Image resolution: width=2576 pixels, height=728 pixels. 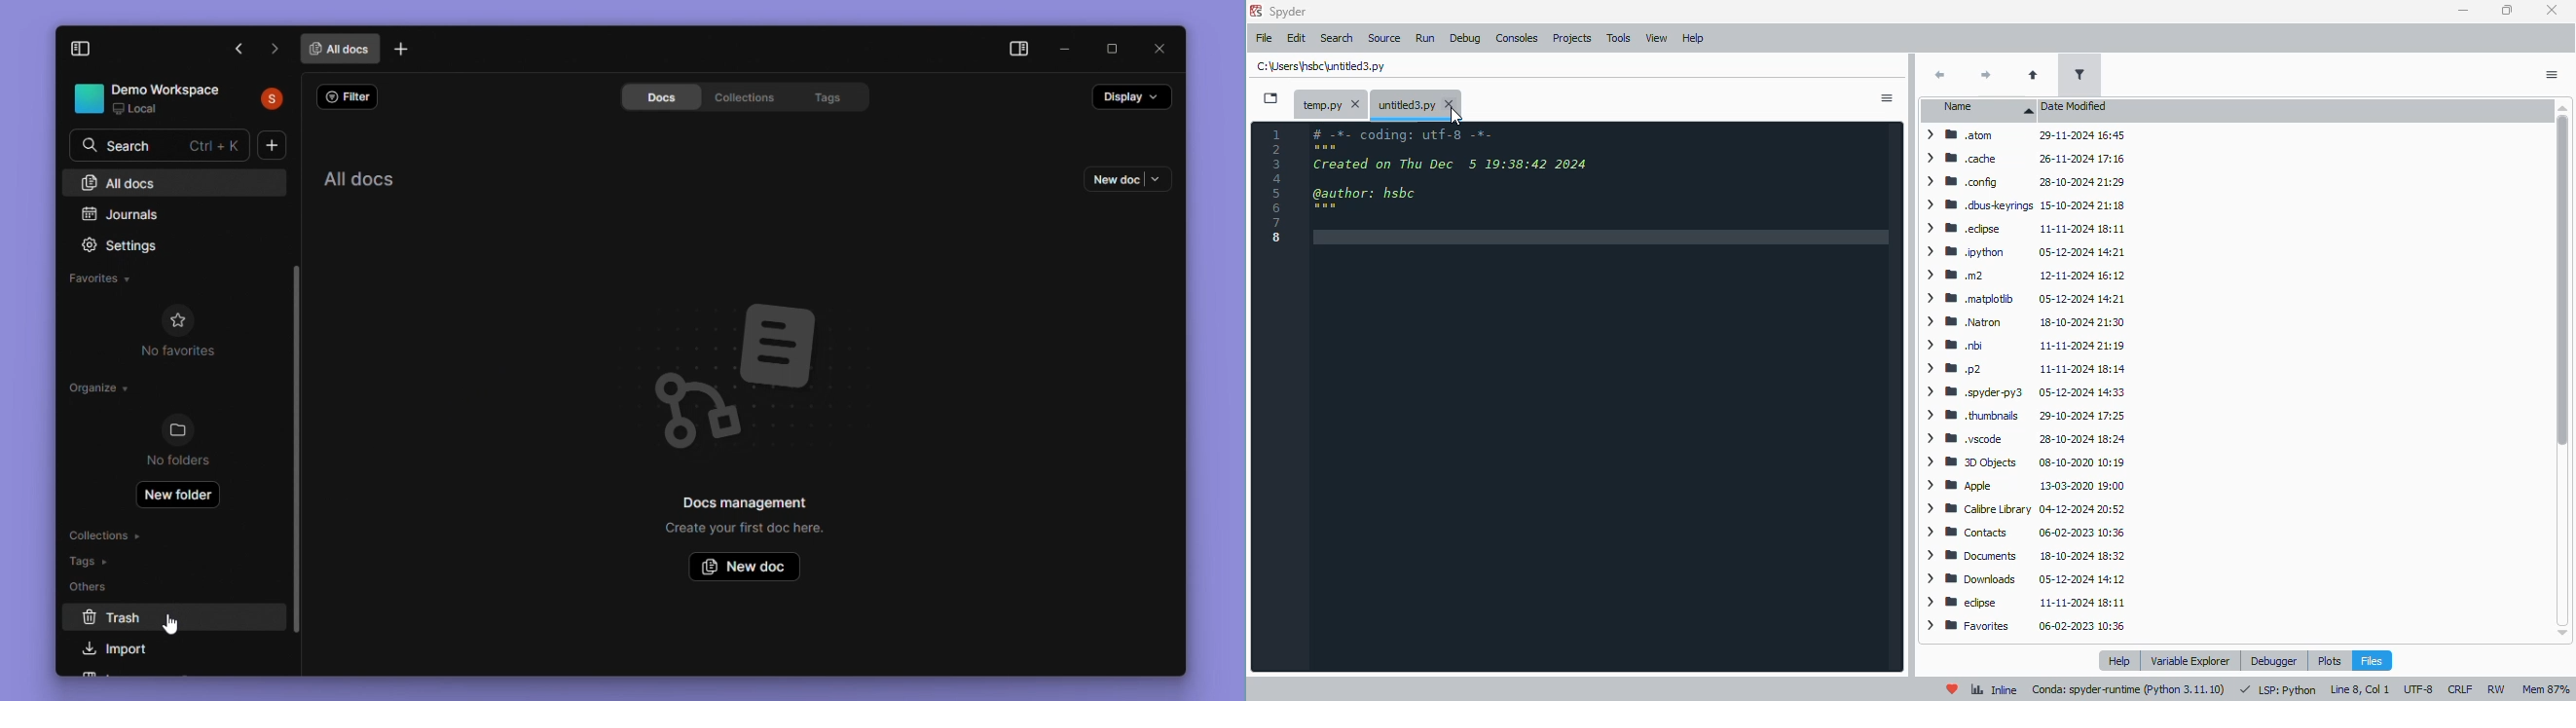 I want to click on run, so click(x=1425, y=38).